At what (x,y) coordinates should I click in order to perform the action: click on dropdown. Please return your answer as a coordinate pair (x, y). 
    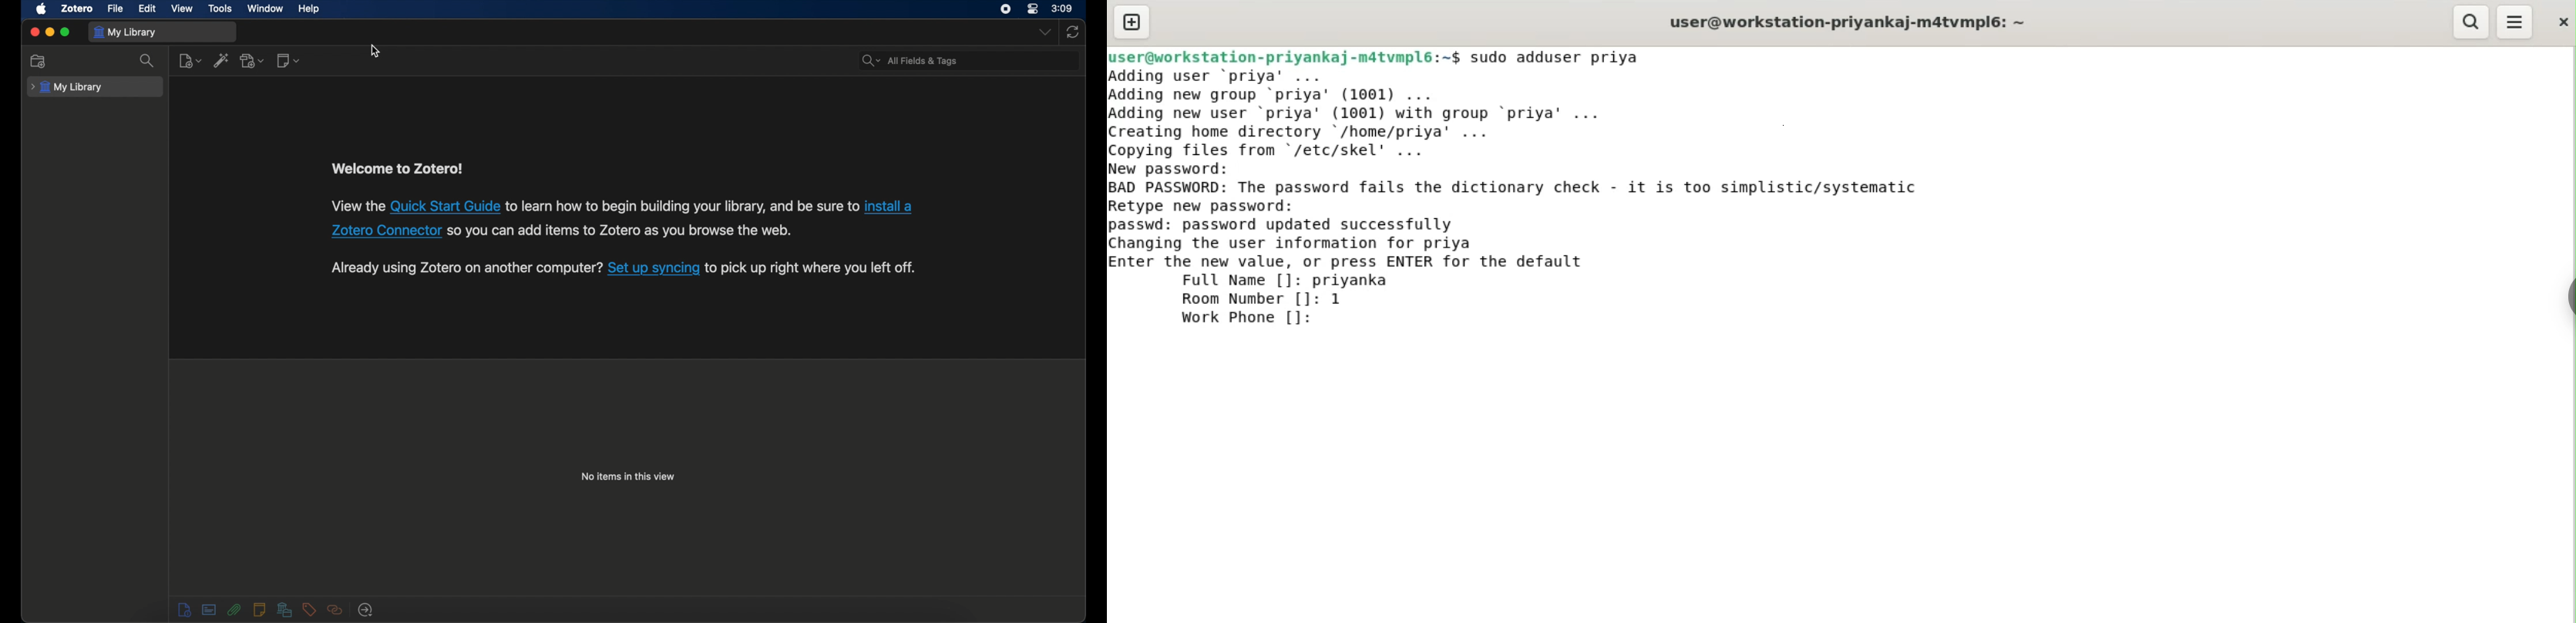
    Looking at the image, I should click on (1045, 32).